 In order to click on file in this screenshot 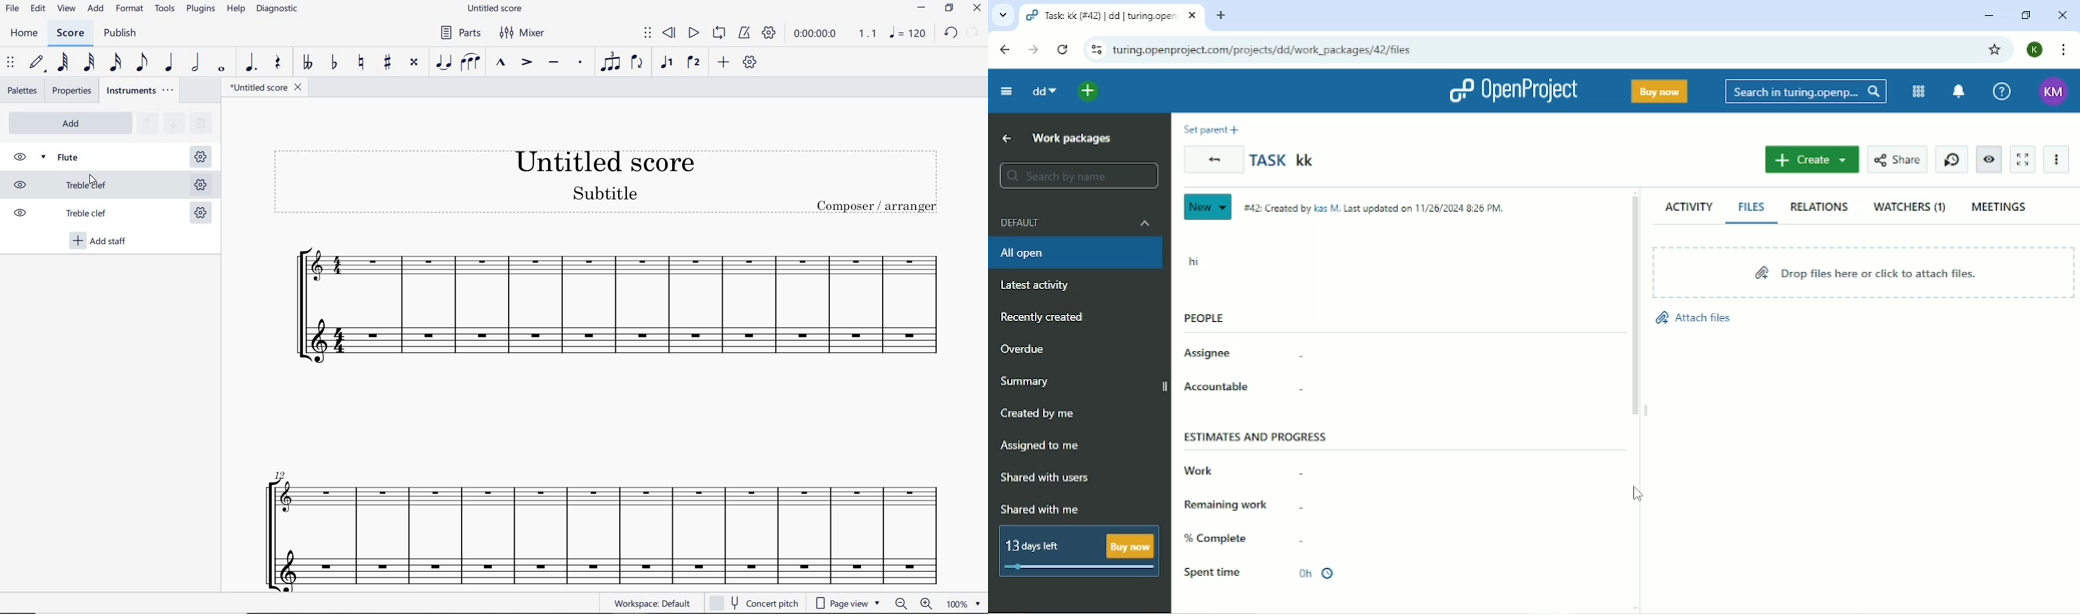, I will do `click(13, 11)`.